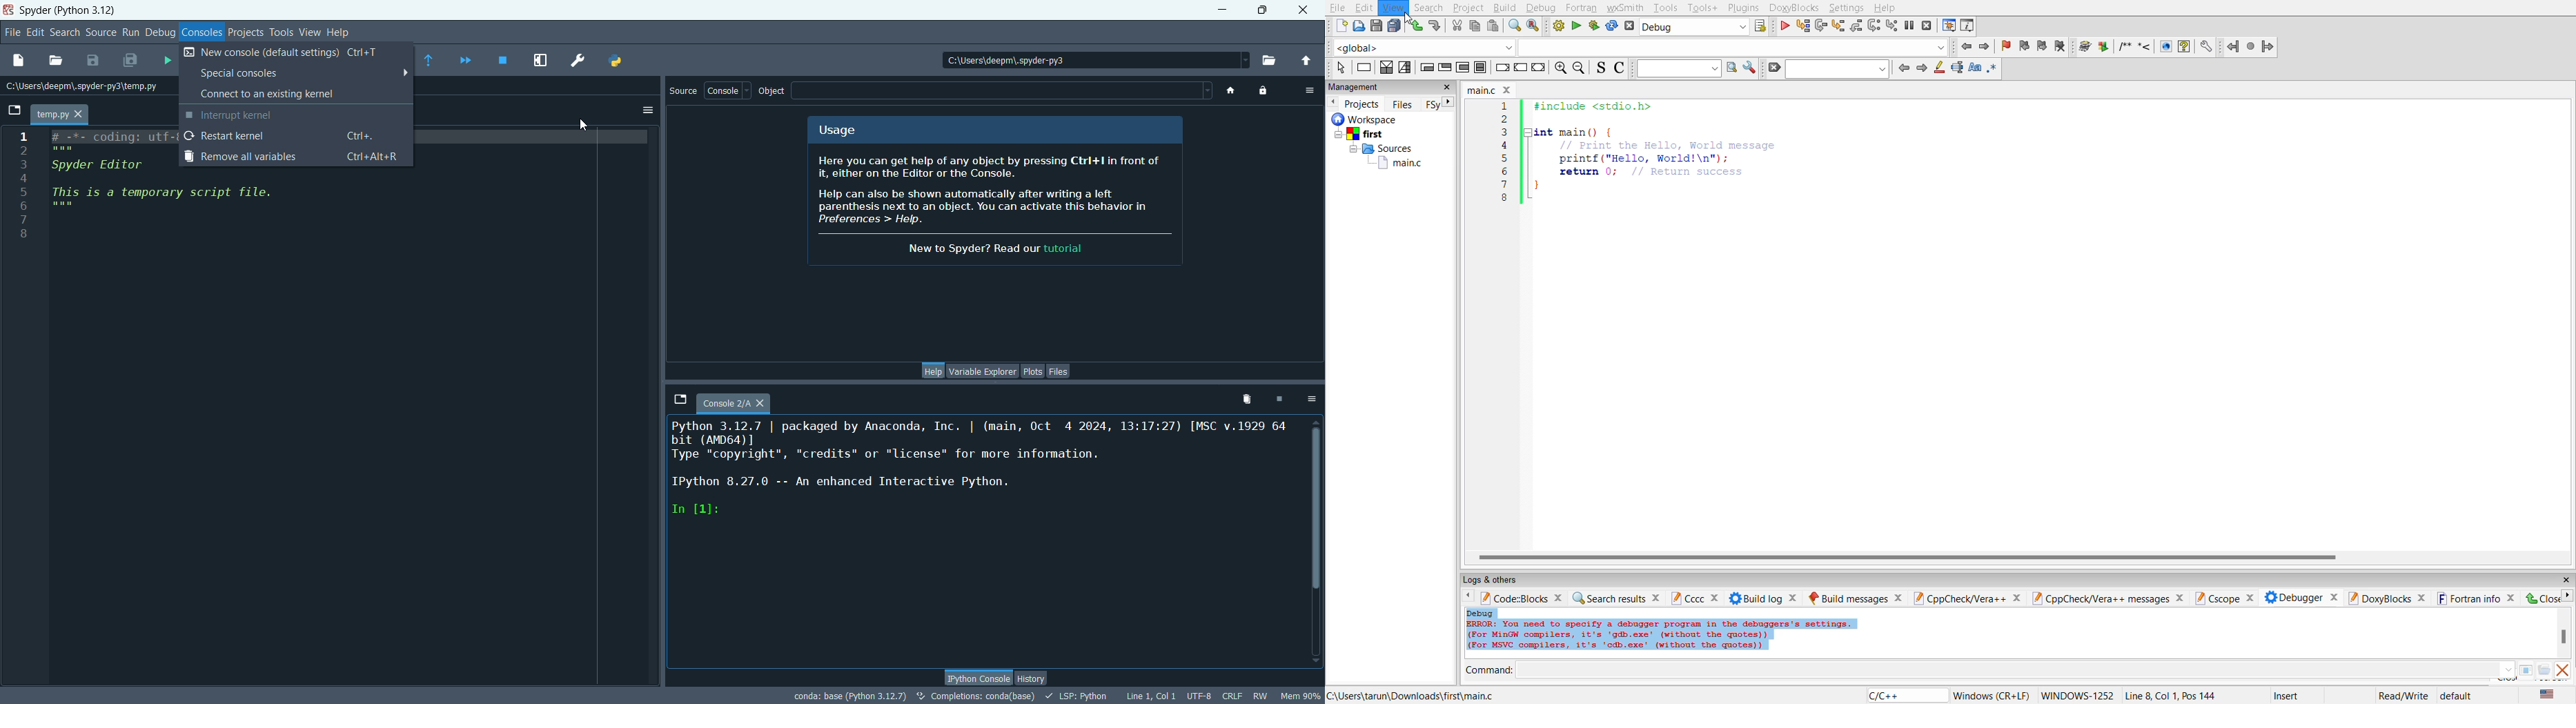 The width and height of the screenshot is (2576, 728). I want to click on previous bookmark, so click(2025, 46).